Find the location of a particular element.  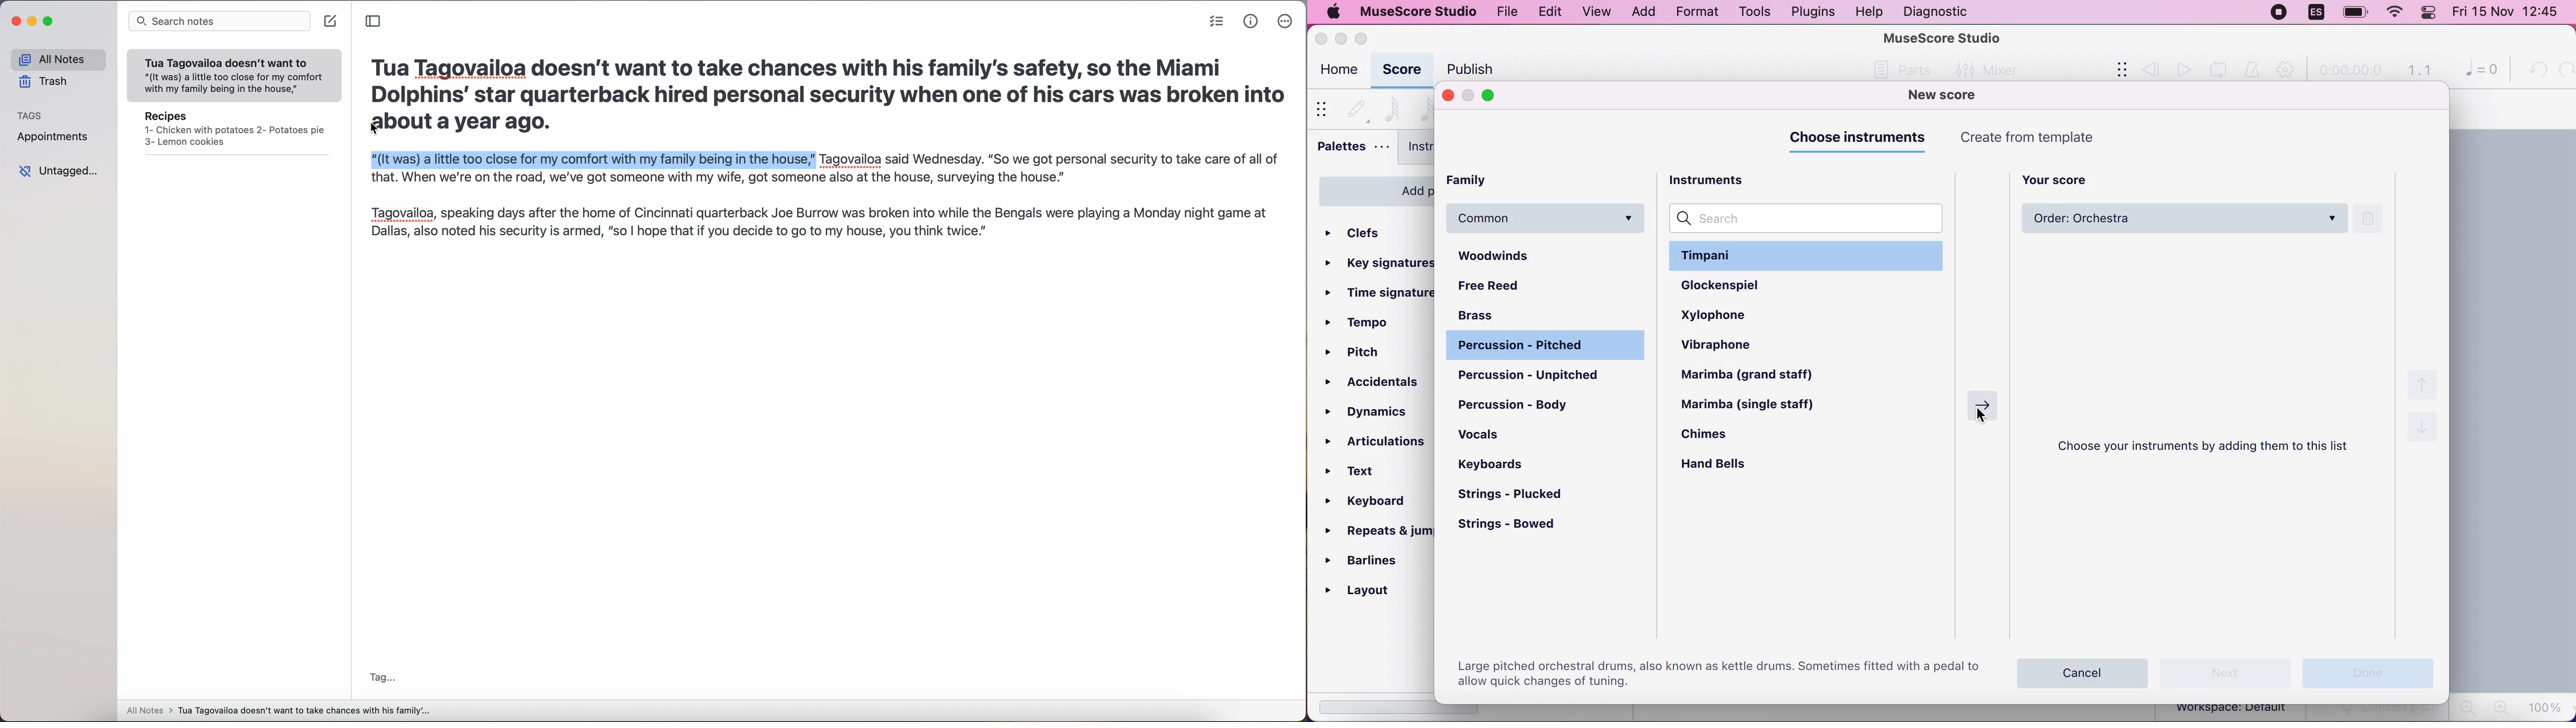

tag is located at coordinates (382, 678).